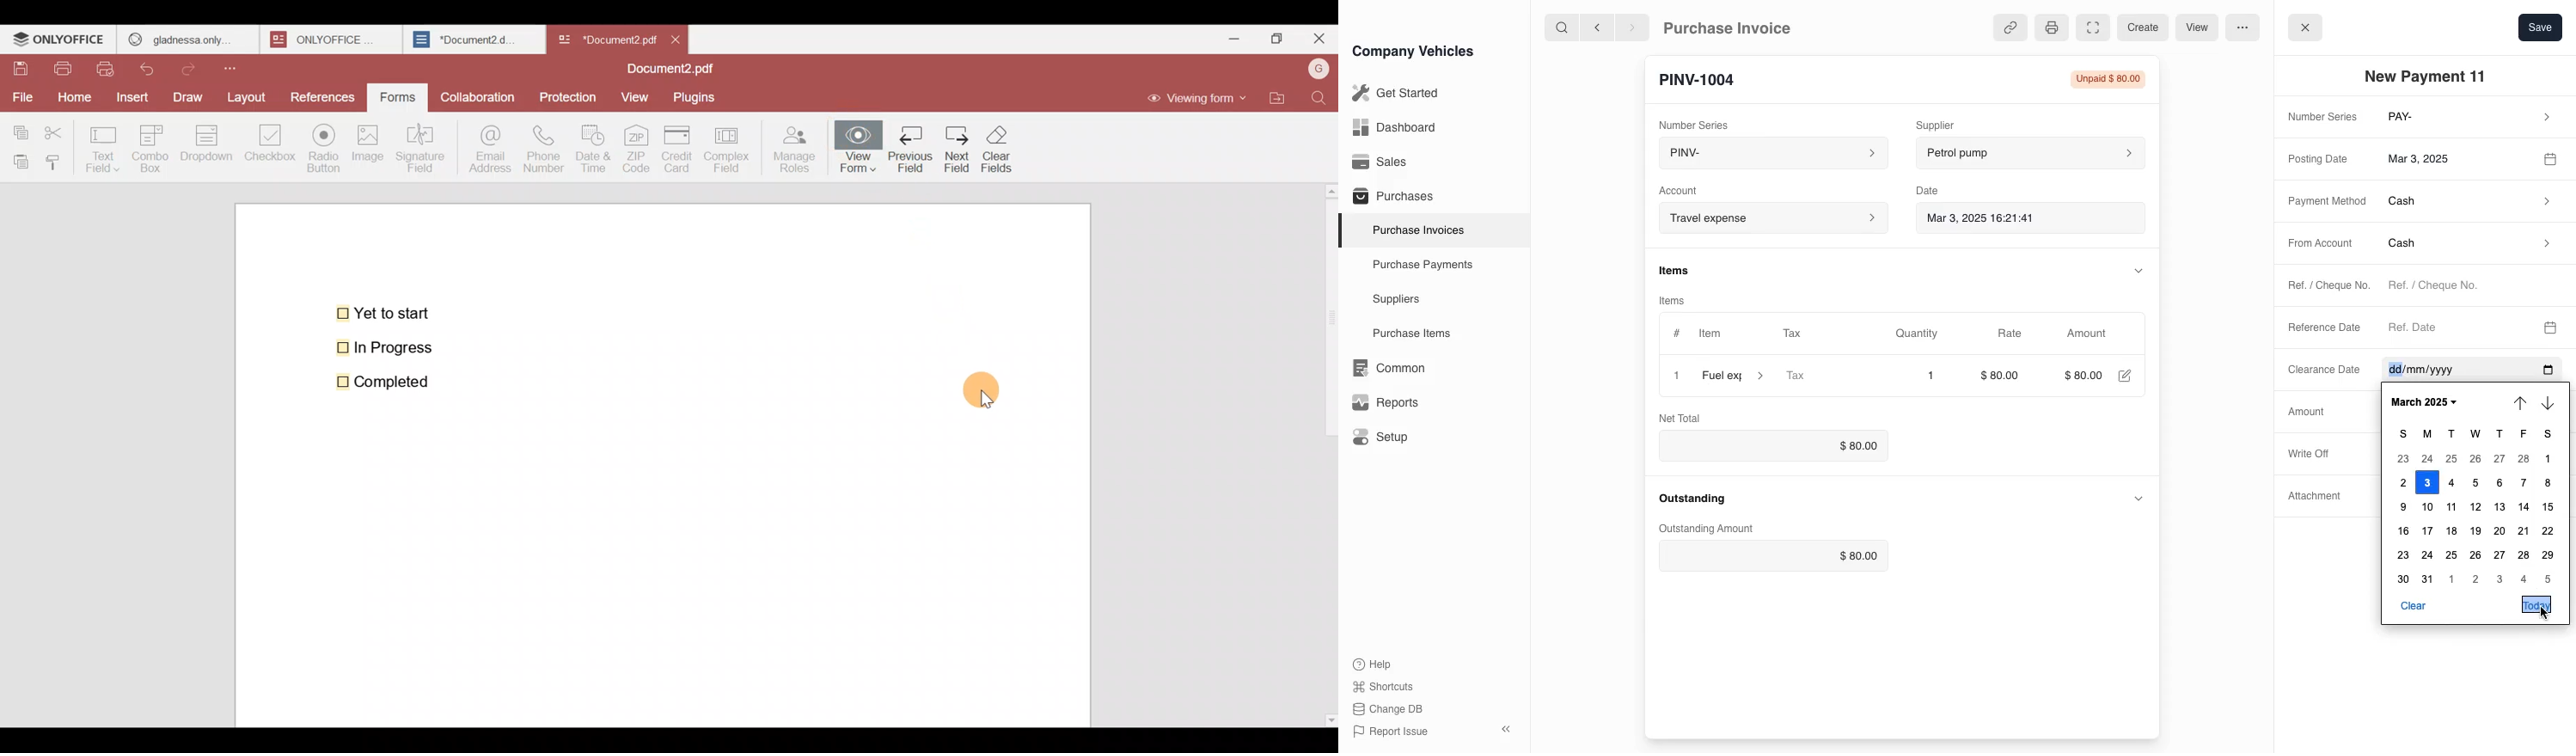 The width and height of the screenshot is (2576, 756). Describe the element at coordinates (1683, 269) in the screenshot. I see `items` at that location.